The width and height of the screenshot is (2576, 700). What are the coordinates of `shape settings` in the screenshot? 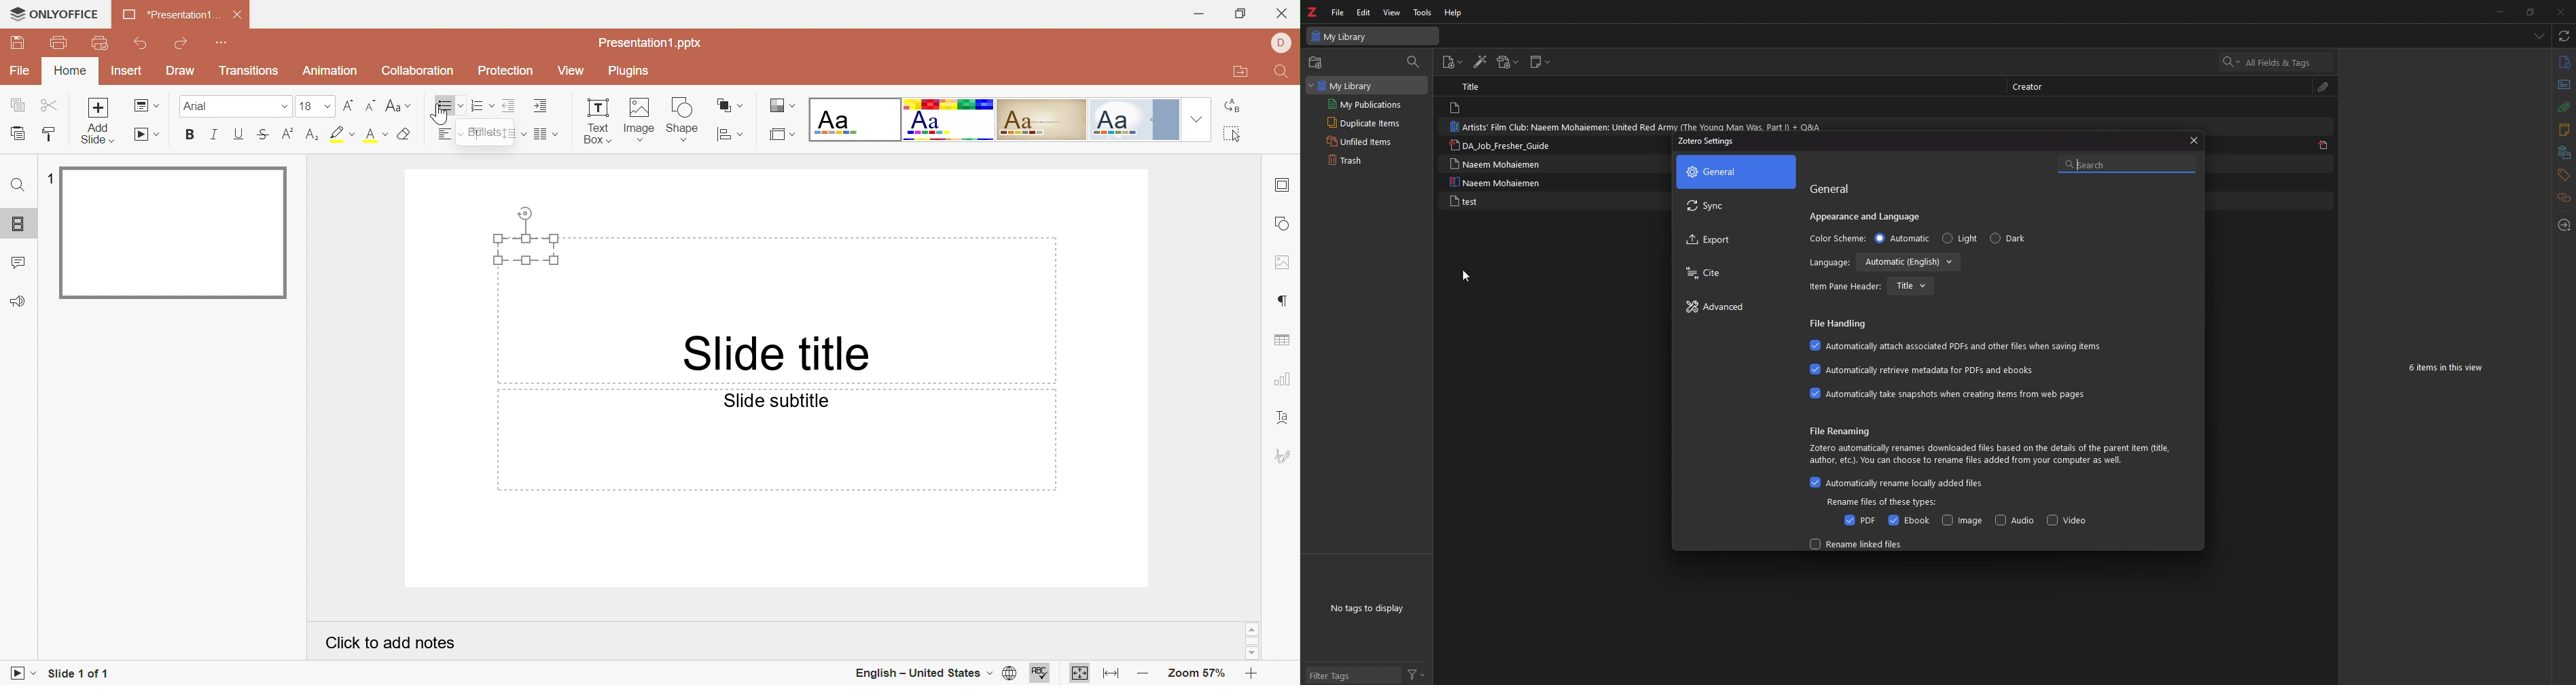 It's located at (1283, 222).